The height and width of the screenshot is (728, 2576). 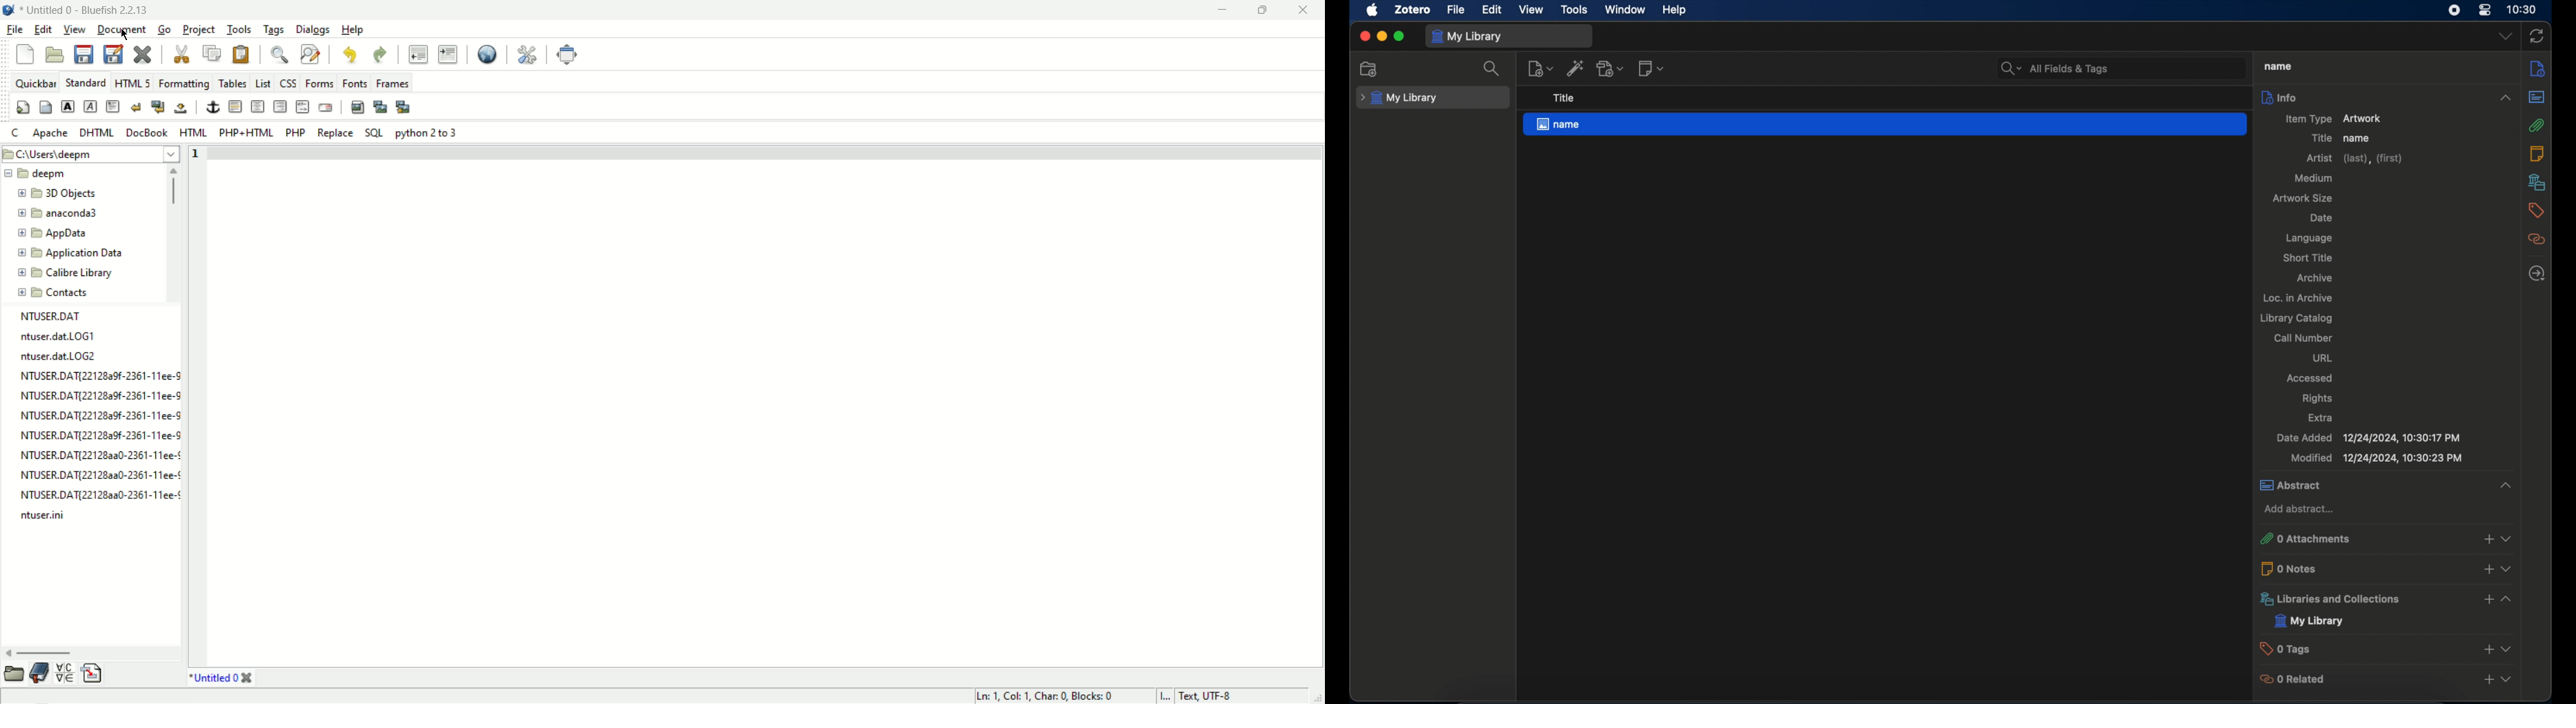 What do you see at coordinates (395, 84) in the screenshot?
I see `frames` at bounding box center [395, 84].